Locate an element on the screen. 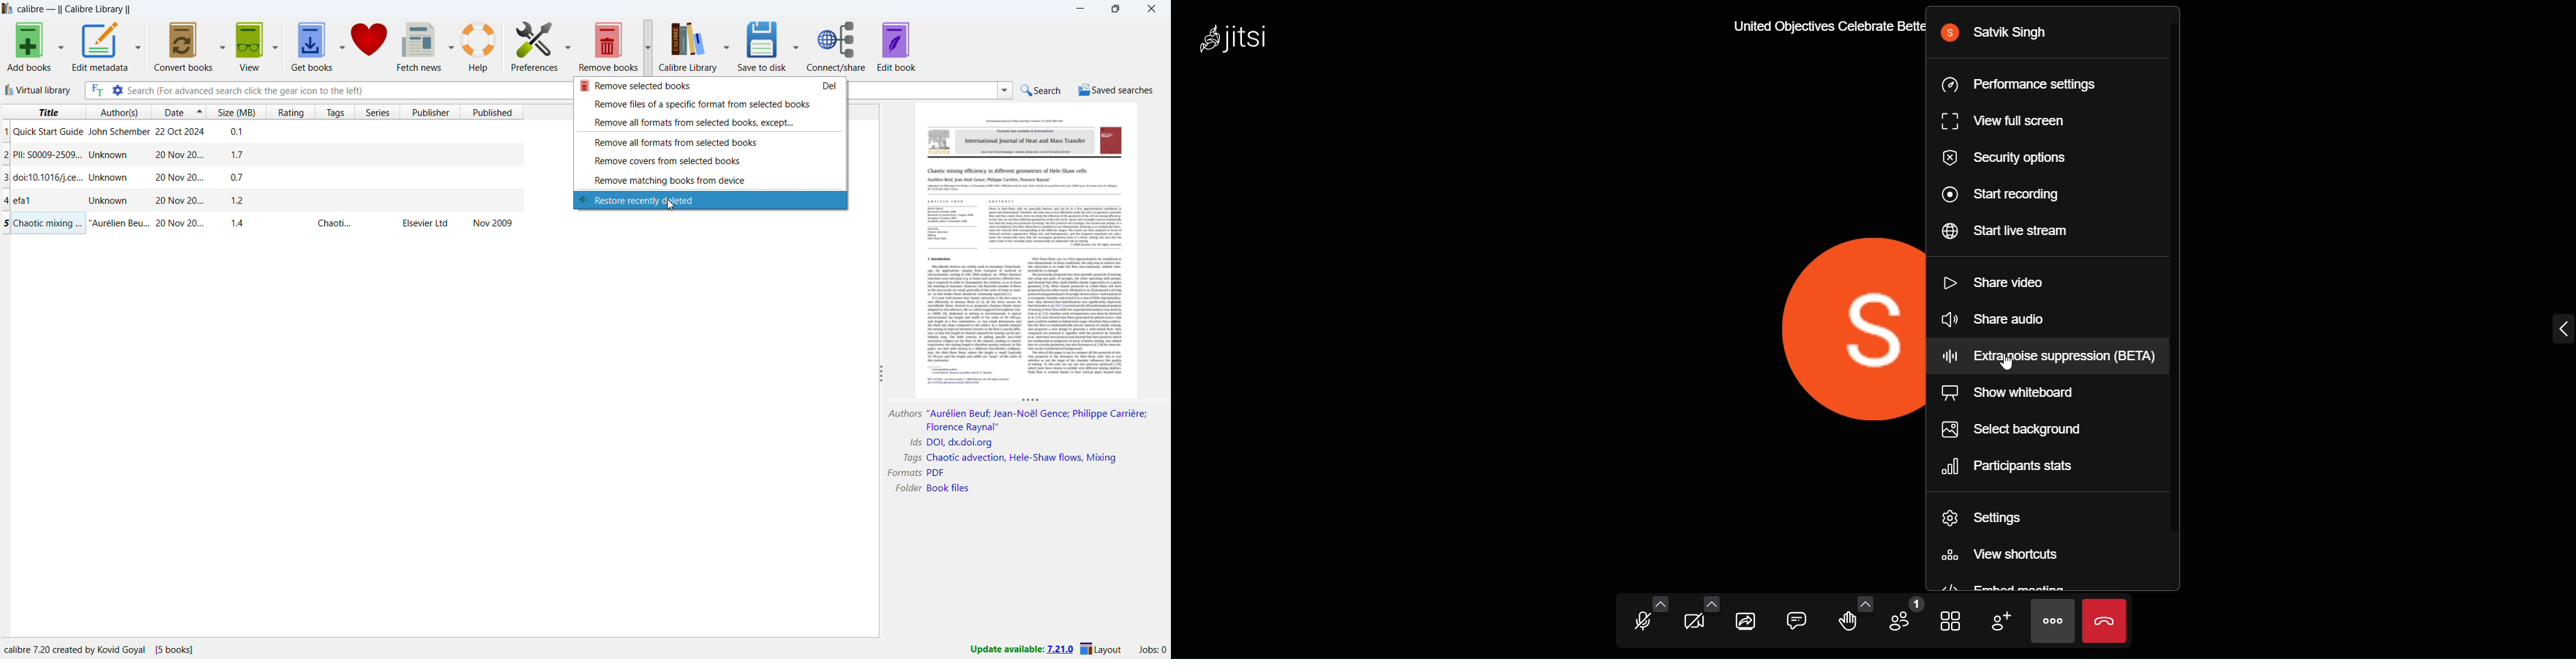 The height and width of the screenshot is (672, 2576). restore recently deleted is located at coordinates (710, 200).